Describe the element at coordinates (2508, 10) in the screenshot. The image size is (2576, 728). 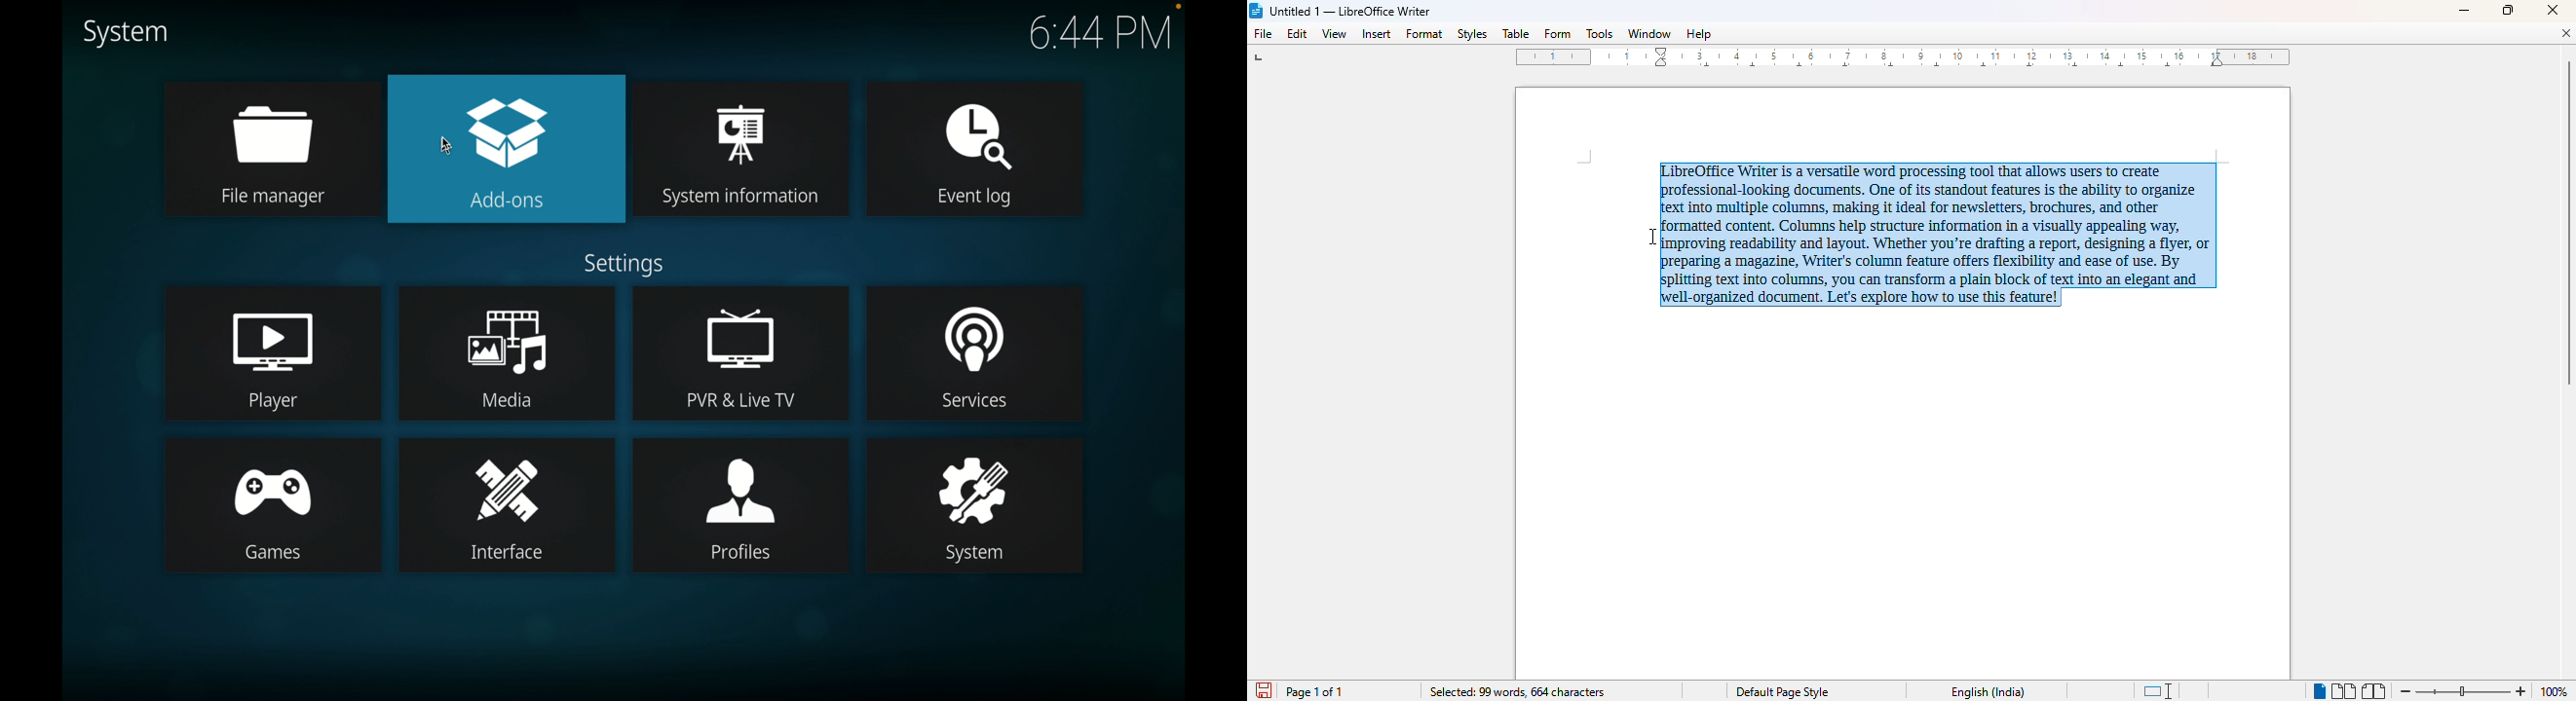
I see `maximize` at that location.